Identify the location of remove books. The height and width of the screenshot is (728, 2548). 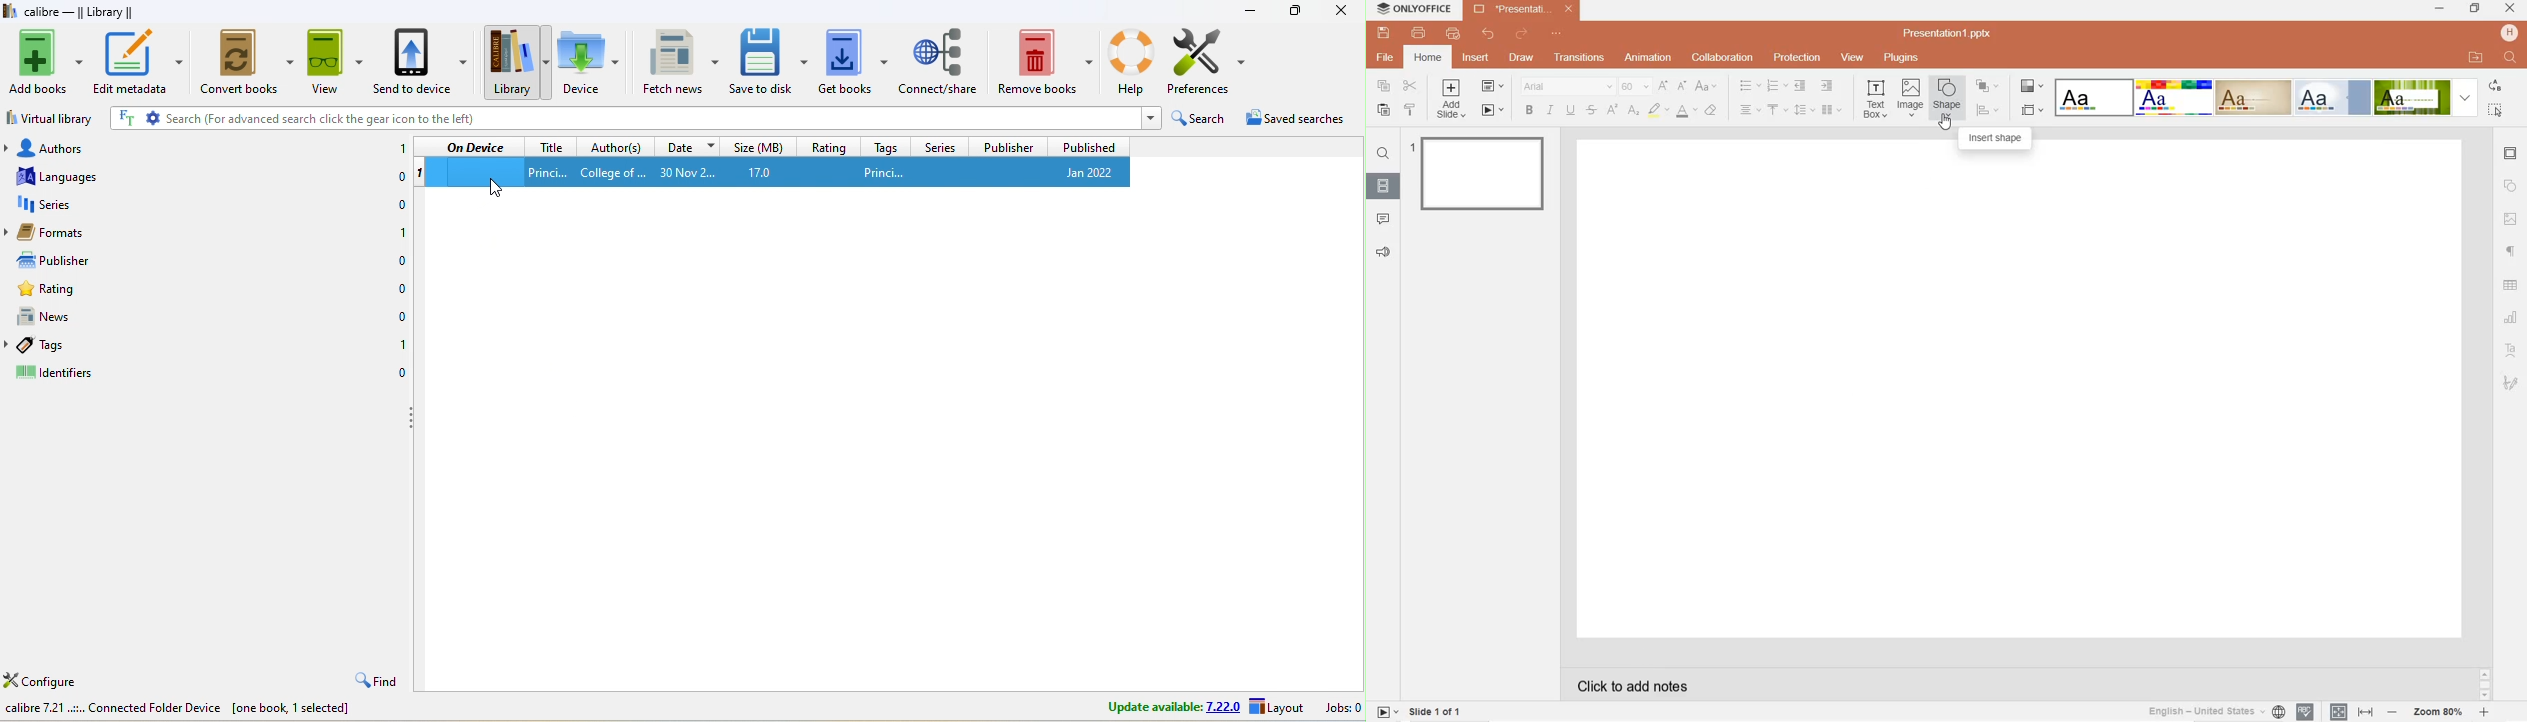
(1046, 59).